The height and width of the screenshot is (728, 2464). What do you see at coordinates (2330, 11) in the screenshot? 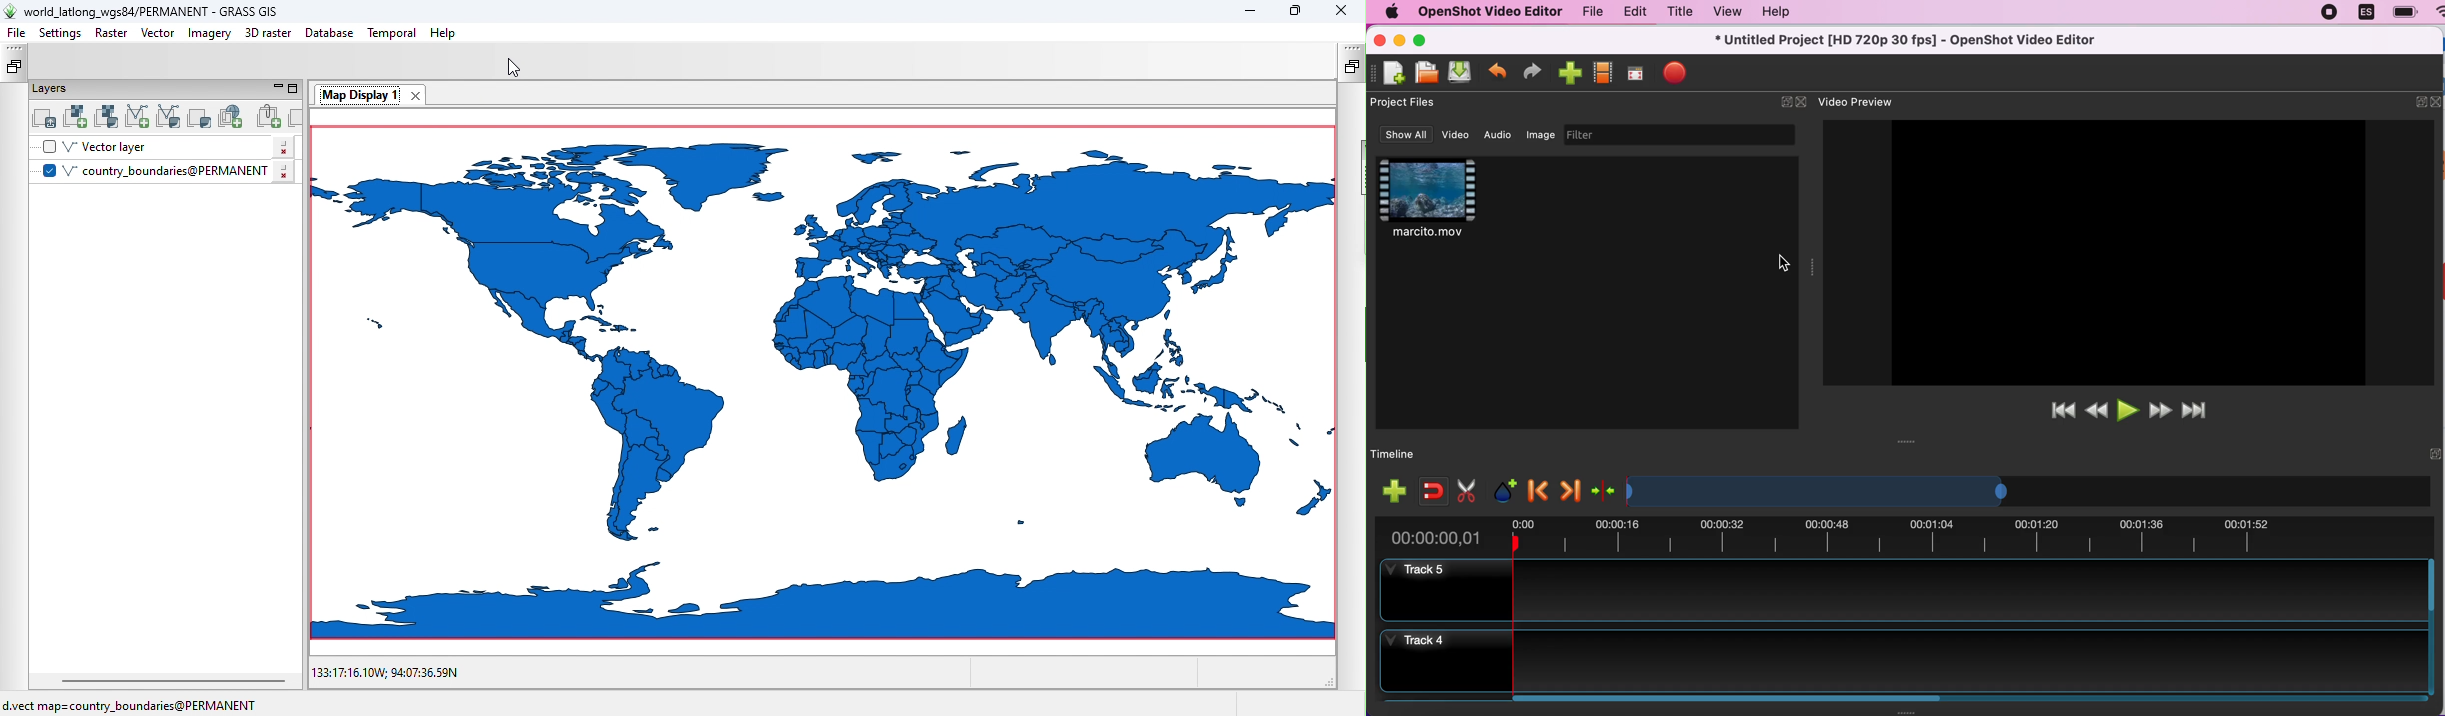
I see `recording stopped` at bounding box center [2330, 11].